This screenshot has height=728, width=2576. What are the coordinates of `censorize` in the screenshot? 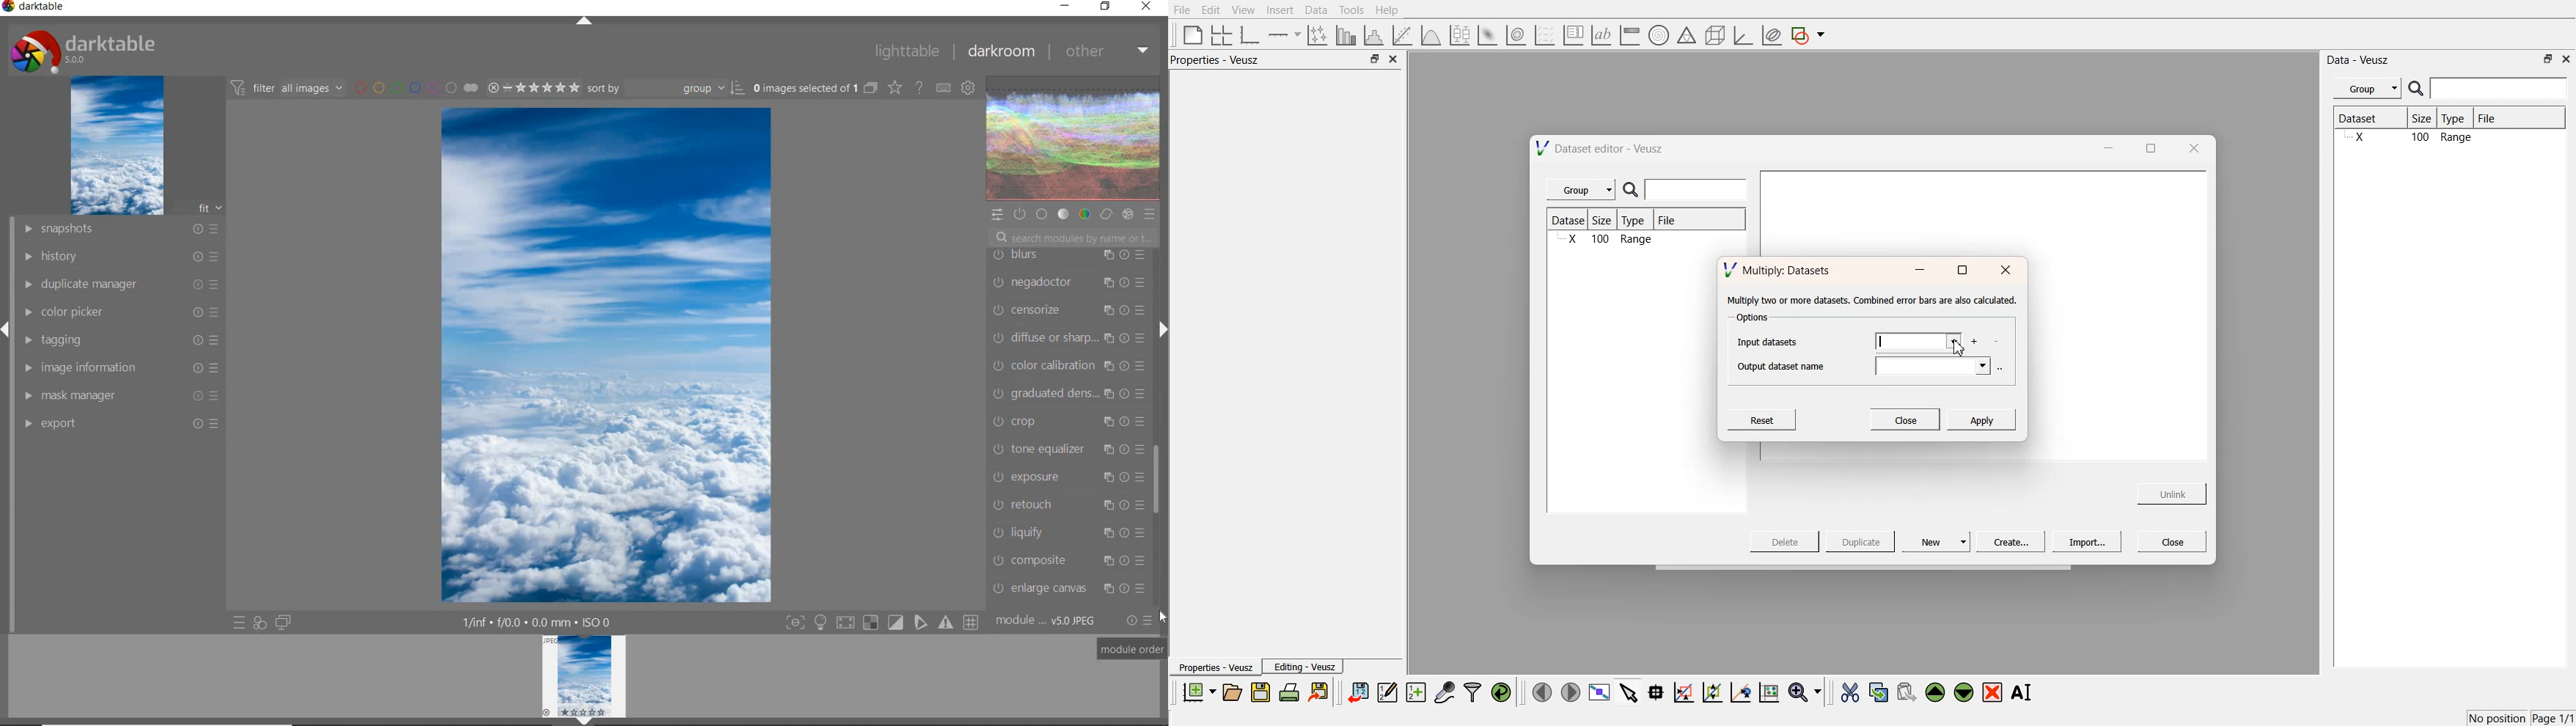 It's located at (1067, 311).